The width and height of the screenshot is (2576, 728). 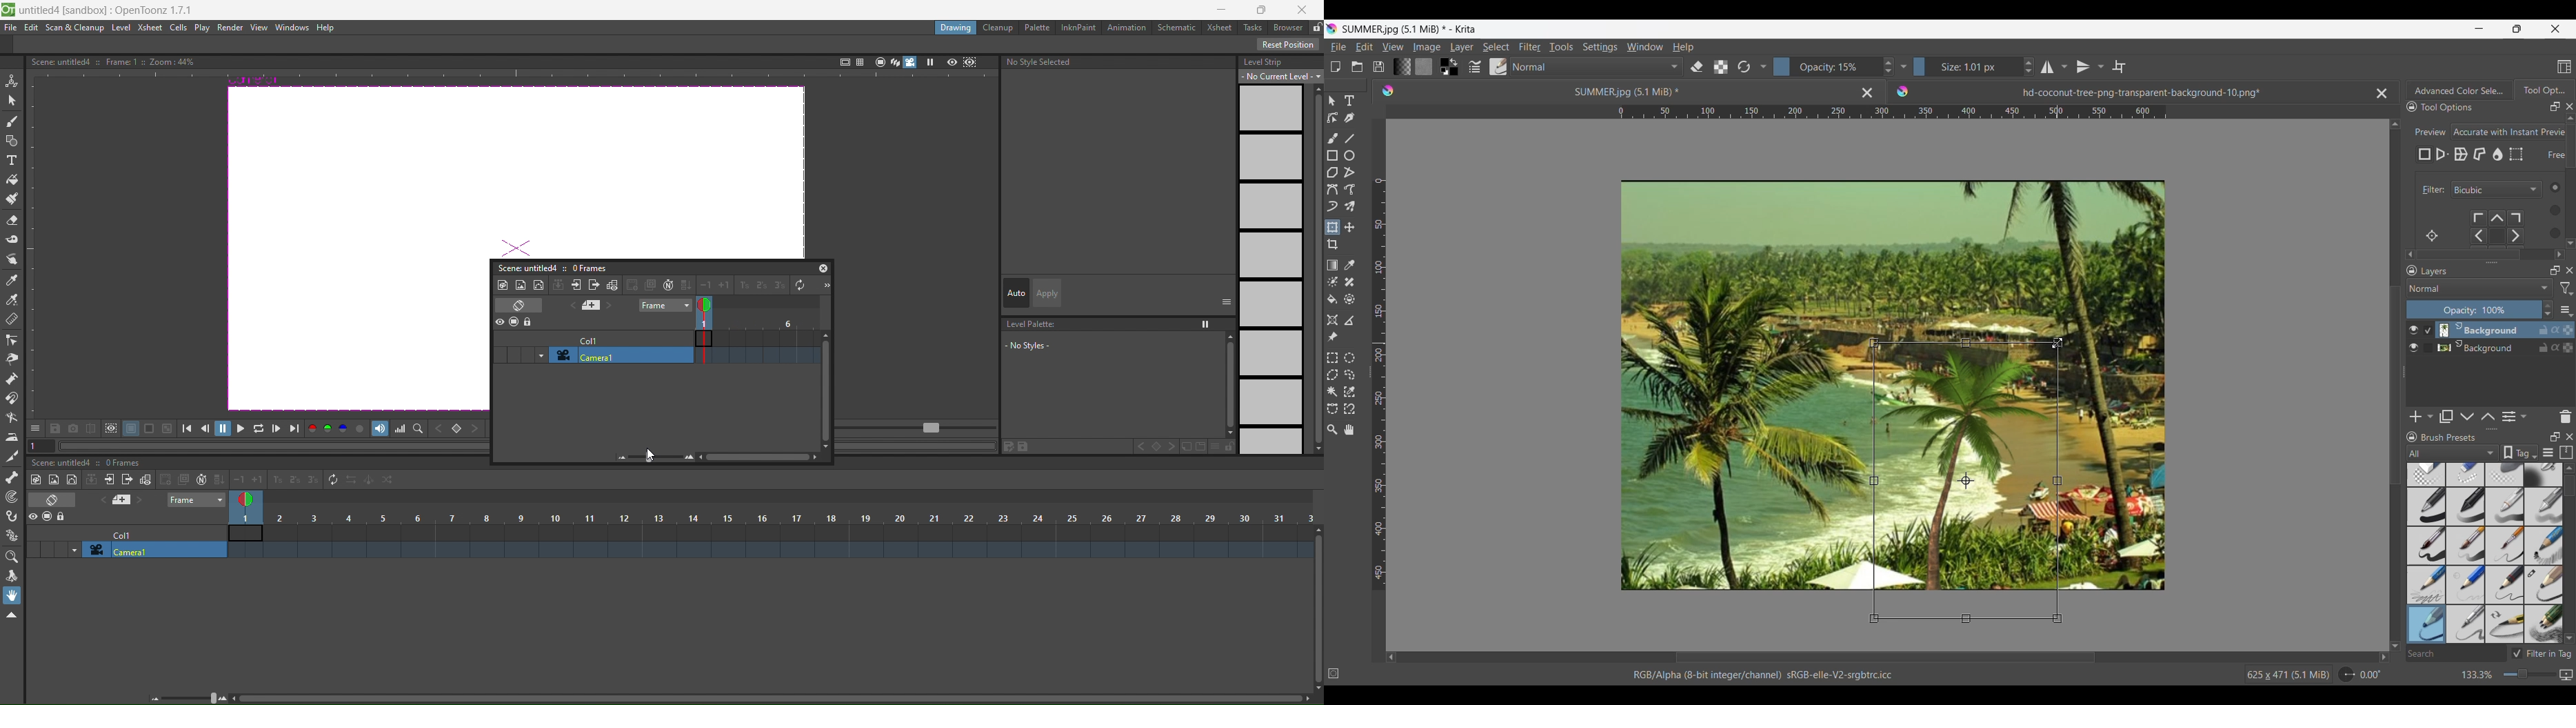 I want to click on Reference images tool, so click(x=1333, y=336).